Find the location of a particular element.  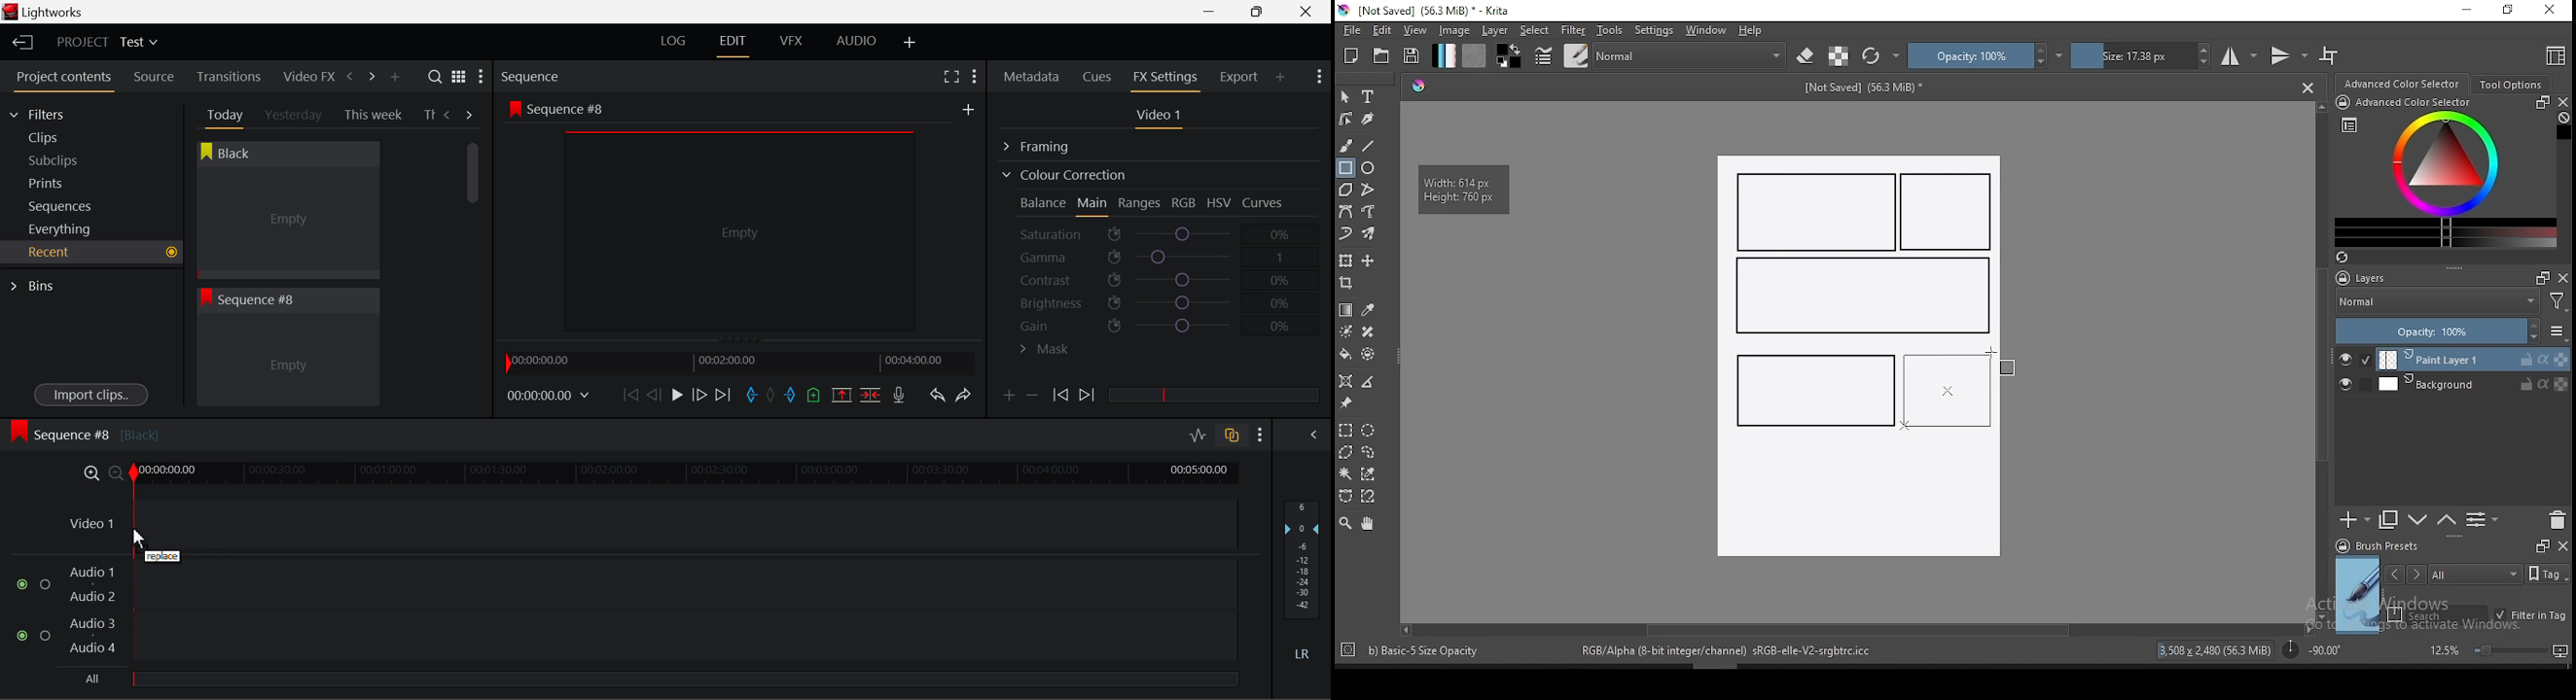

Search is located at coordinates (437, 77).